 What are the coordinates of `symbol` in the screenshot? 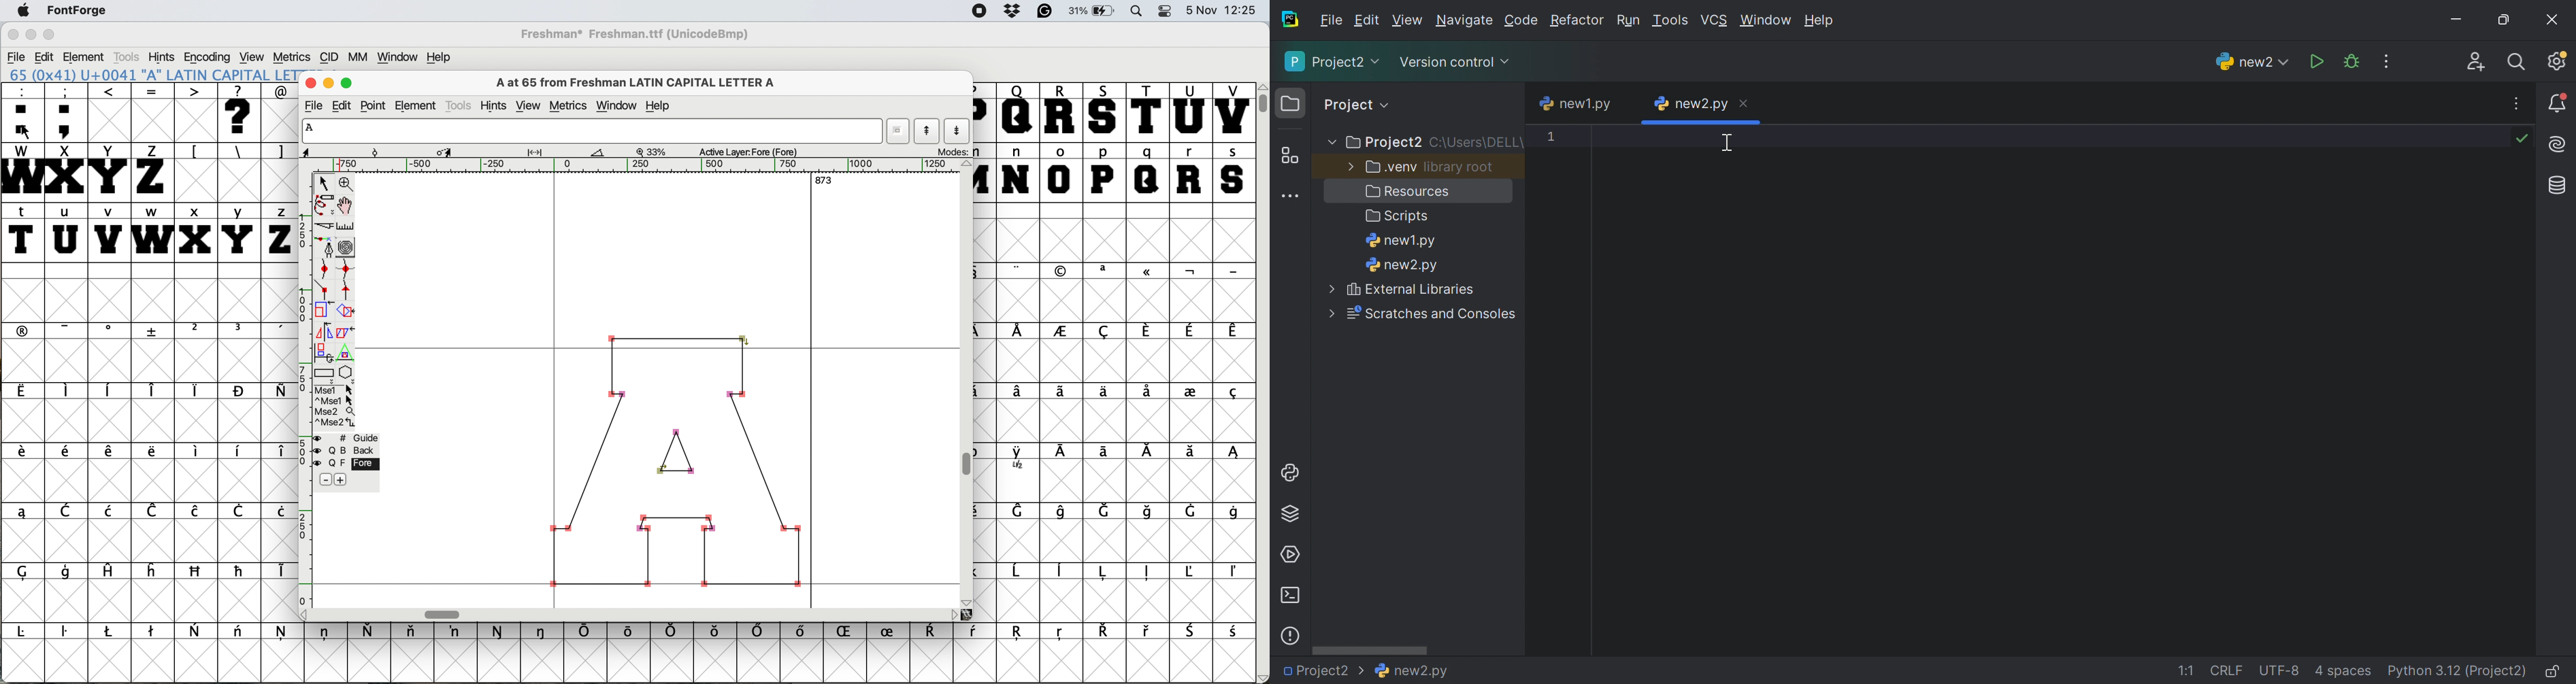 It's located at (1146, 331).